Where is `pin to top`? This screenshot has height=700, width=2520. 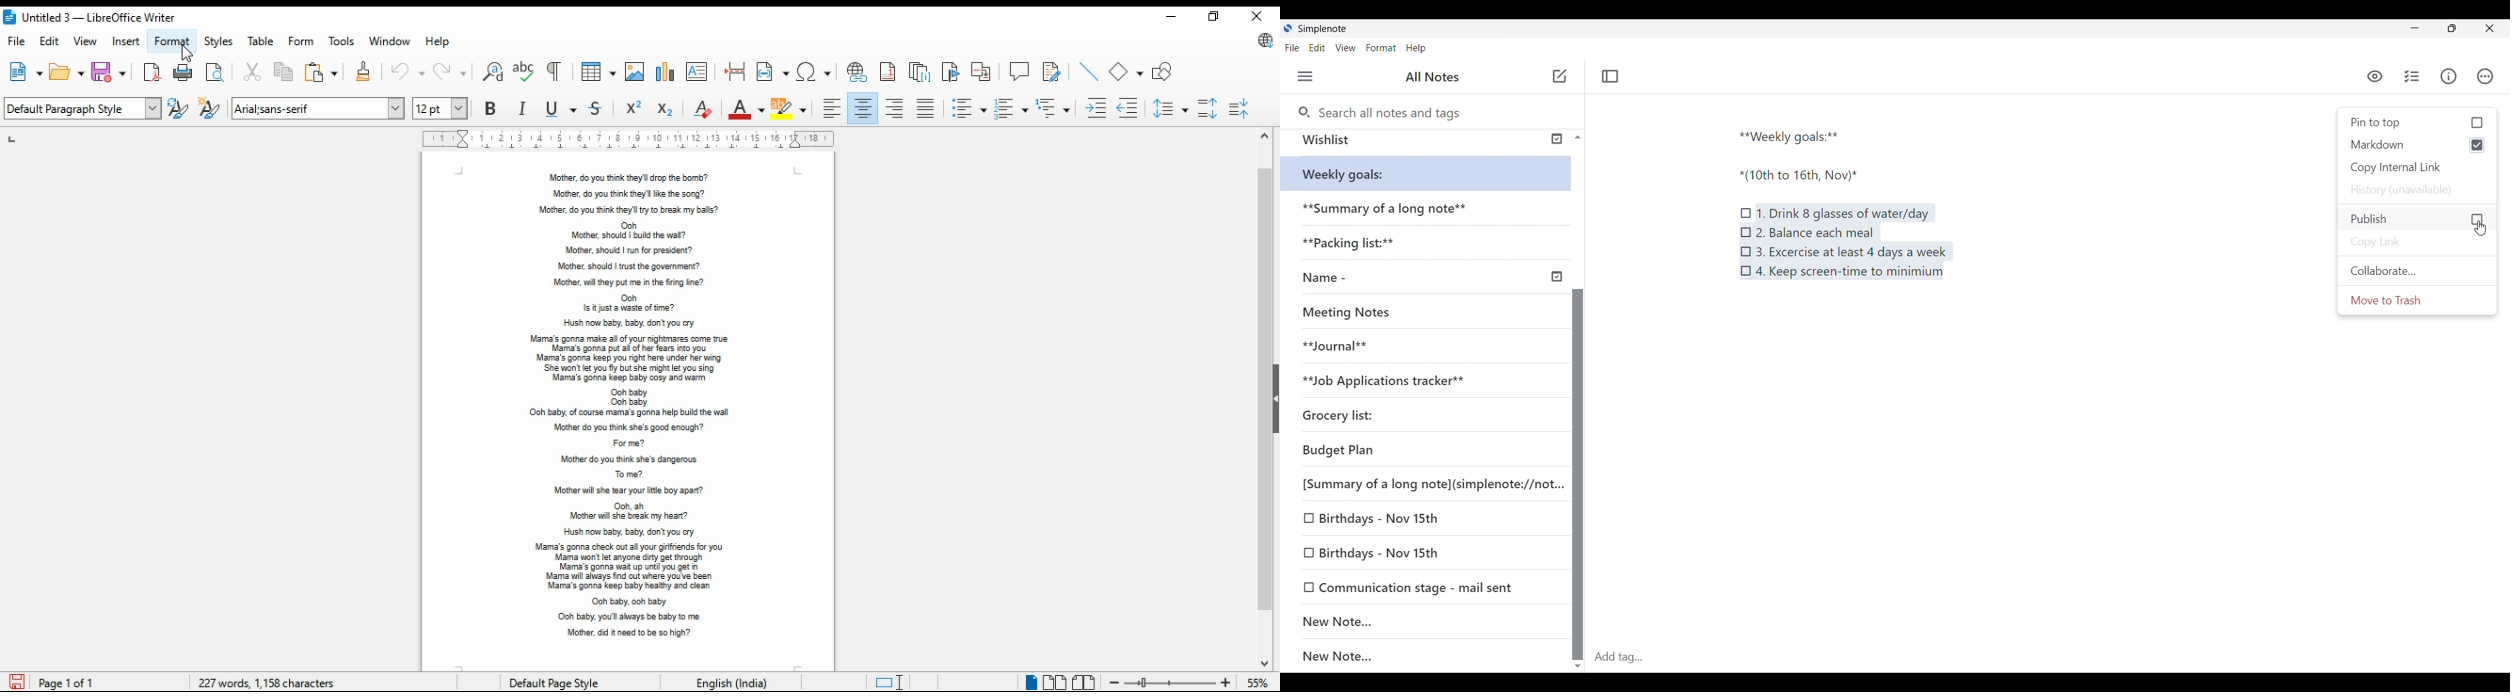
pin to top is located at coordinates (2417, 122).